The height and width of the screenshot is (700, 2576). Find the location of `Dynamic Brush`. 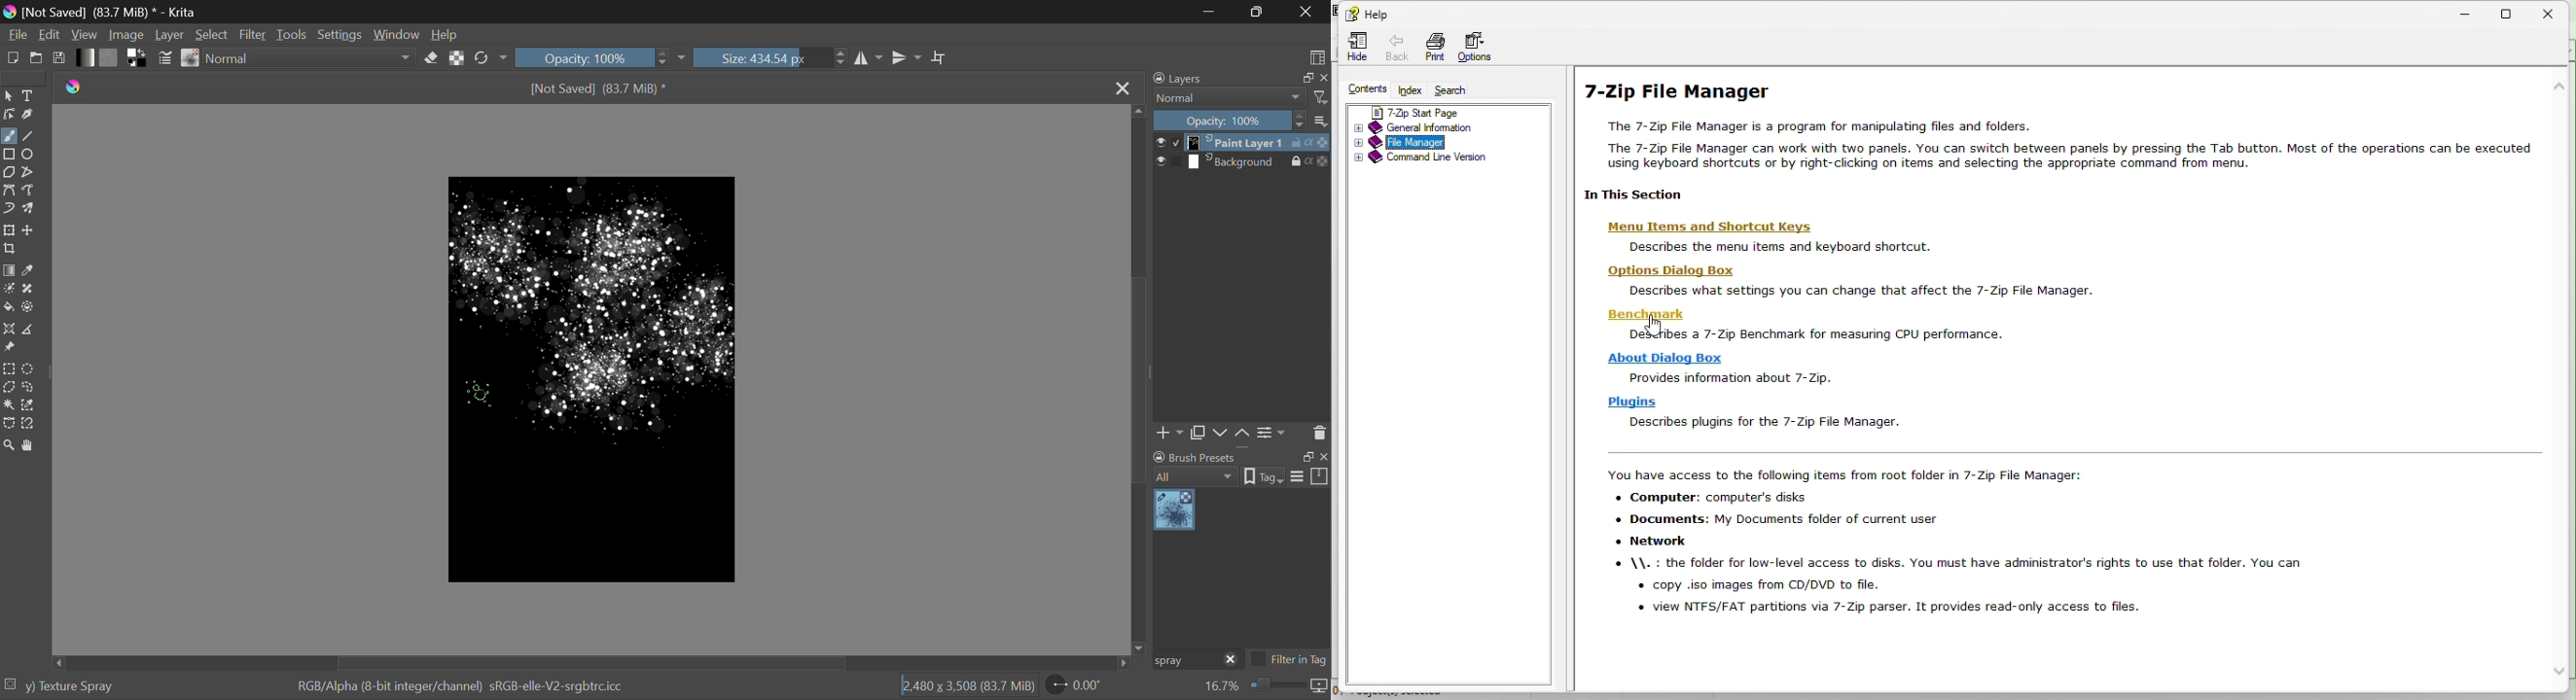

Dynamic Brush is located at coordinates (8, 207).